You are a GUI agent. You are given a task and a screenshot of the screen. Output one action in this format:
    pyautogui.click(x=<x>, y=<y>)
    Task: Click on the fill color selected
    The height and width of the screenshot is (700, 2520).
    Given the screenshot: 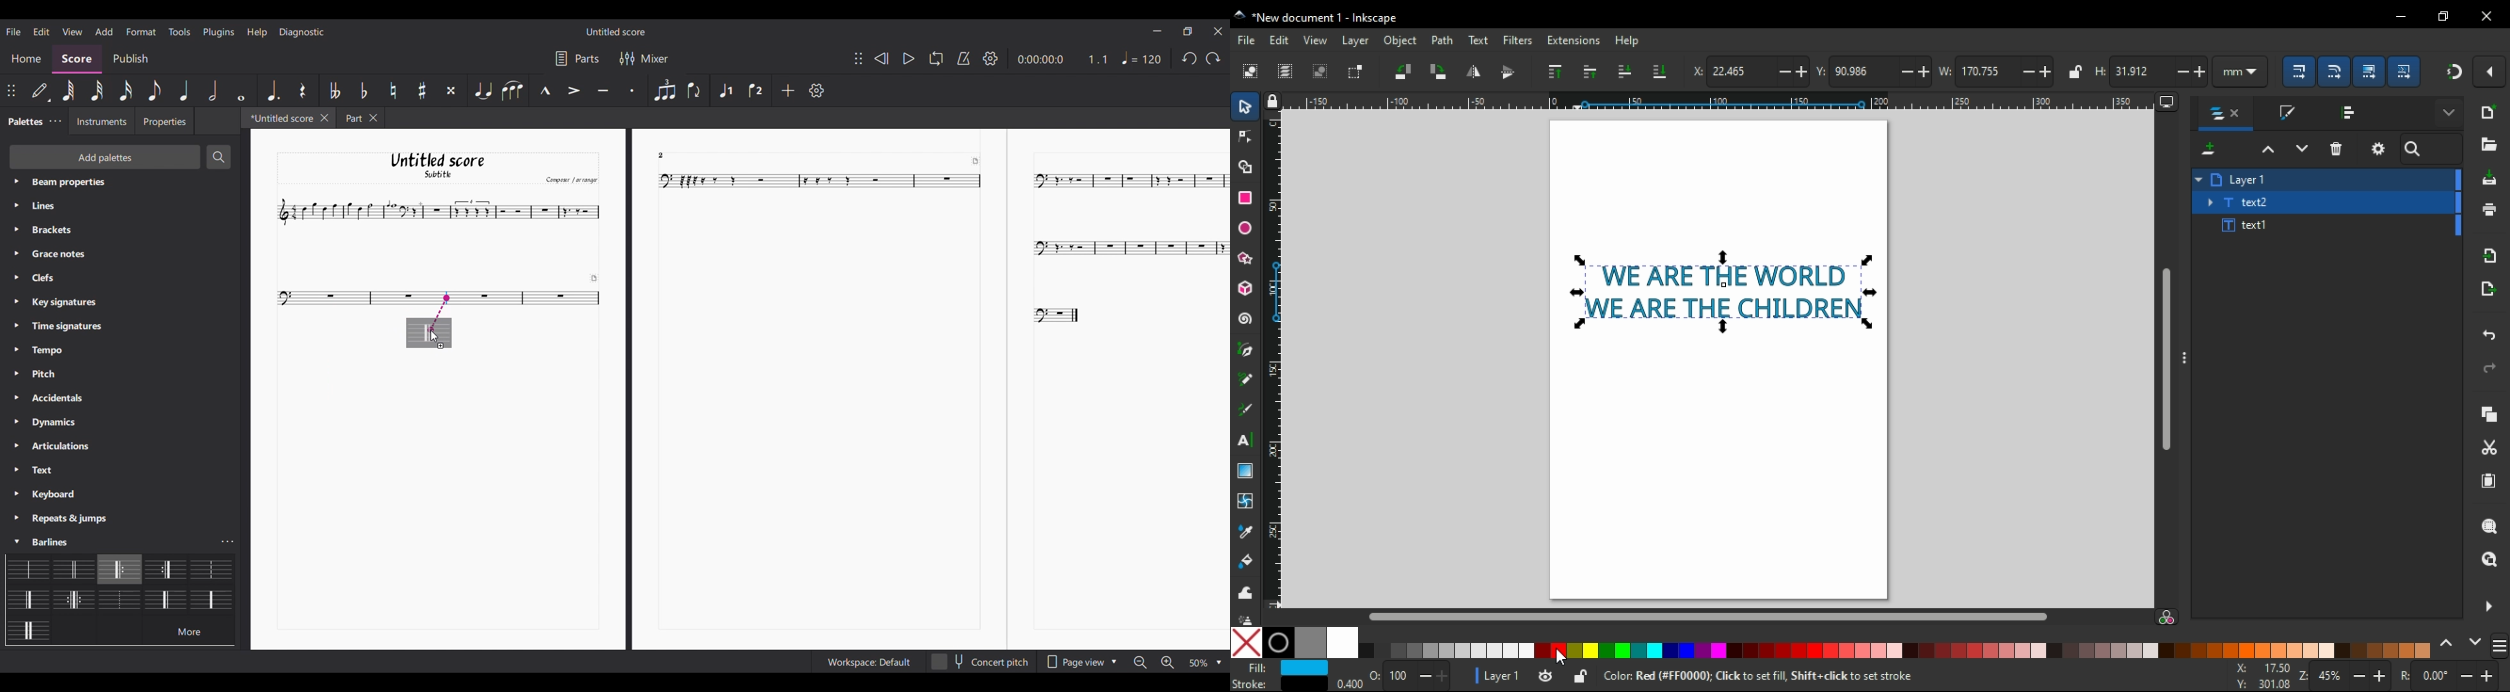 What is the action you would take?
    pyautogui.click(x=1287, y=668)
    